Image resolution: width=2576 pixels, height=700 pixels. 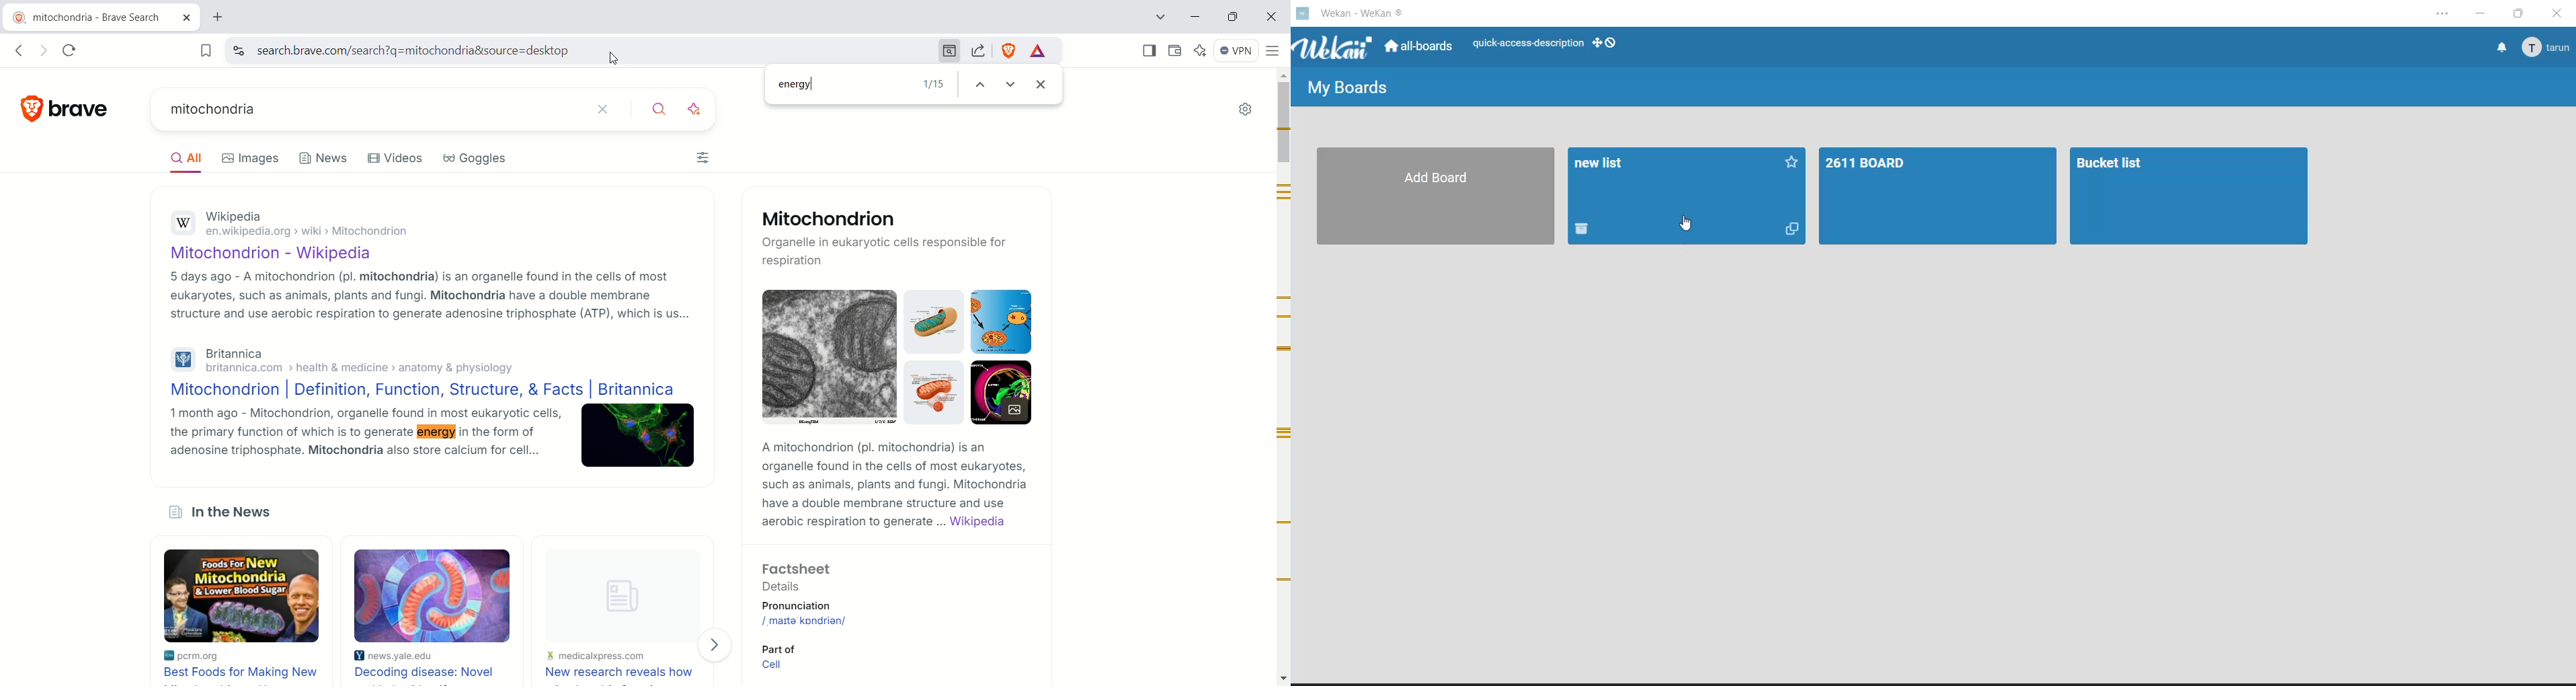 What do you see at coordinates (1160, 19) in the screenshot?
I see `tab search` at bounding box center [1160, 19].